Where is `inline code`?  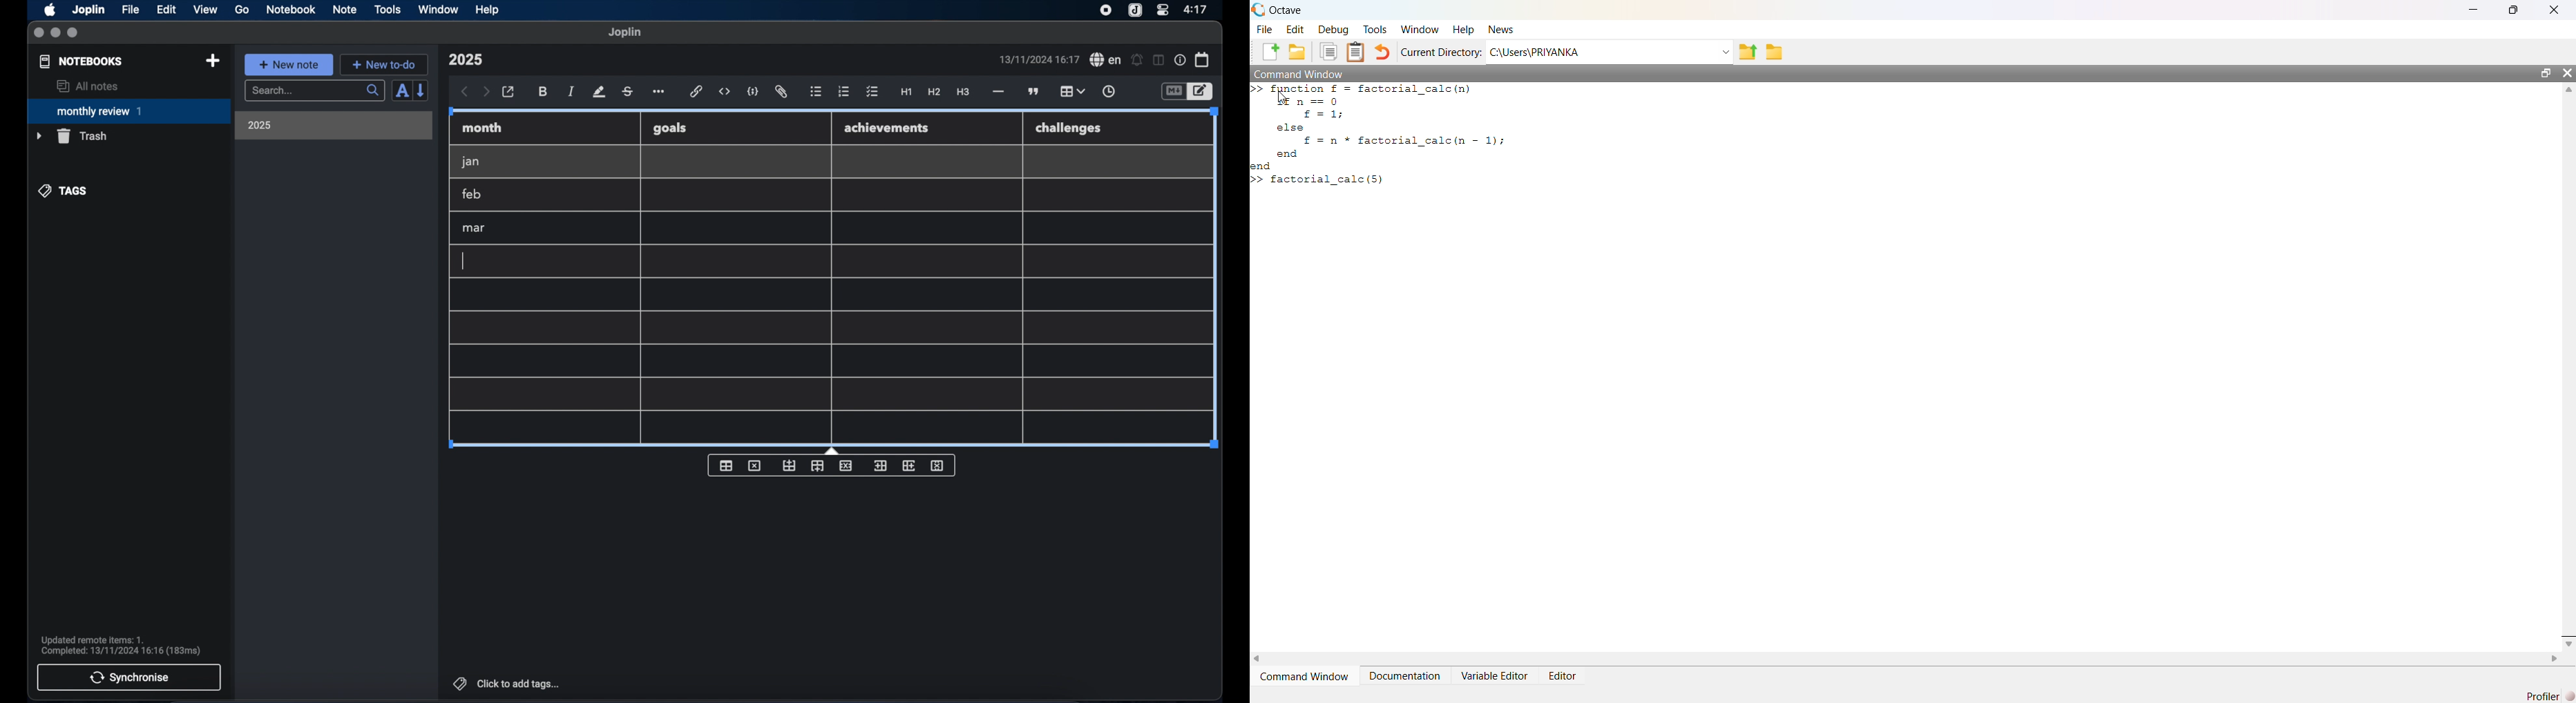
inline code is located at coordinates (725, 92).